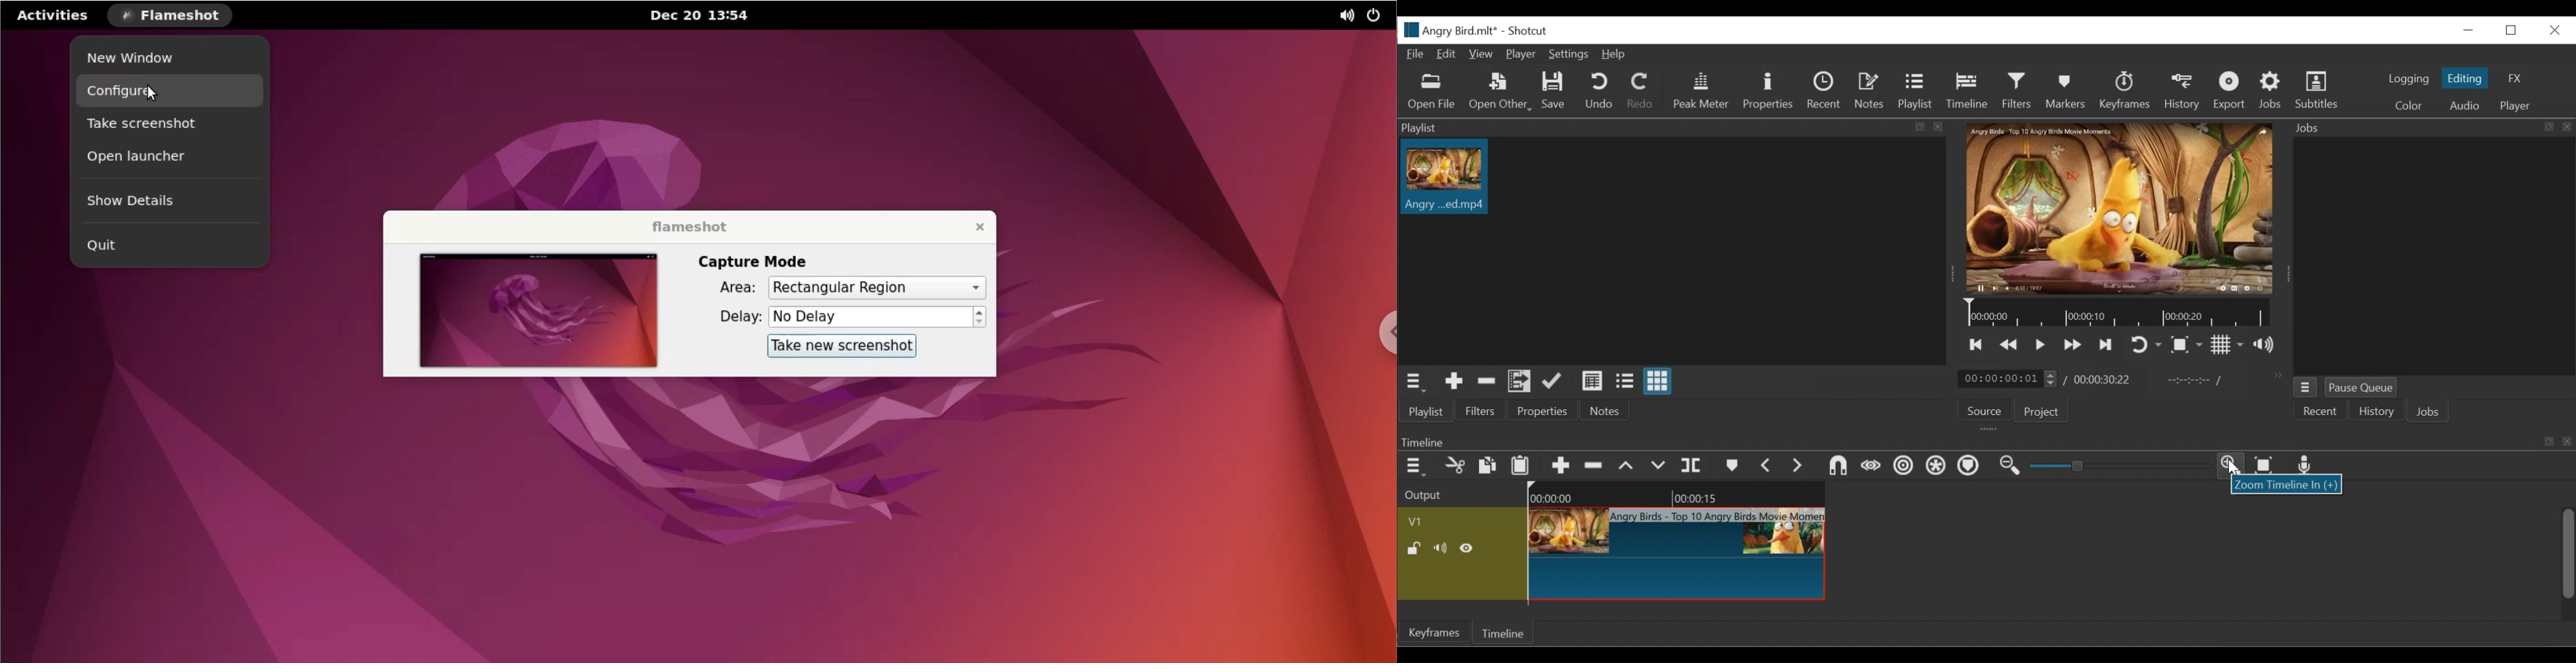 The image size is (2576, 672). Describe the element at coordinates (698, 226) in the screenshot. I see `flameshot ` at that location.